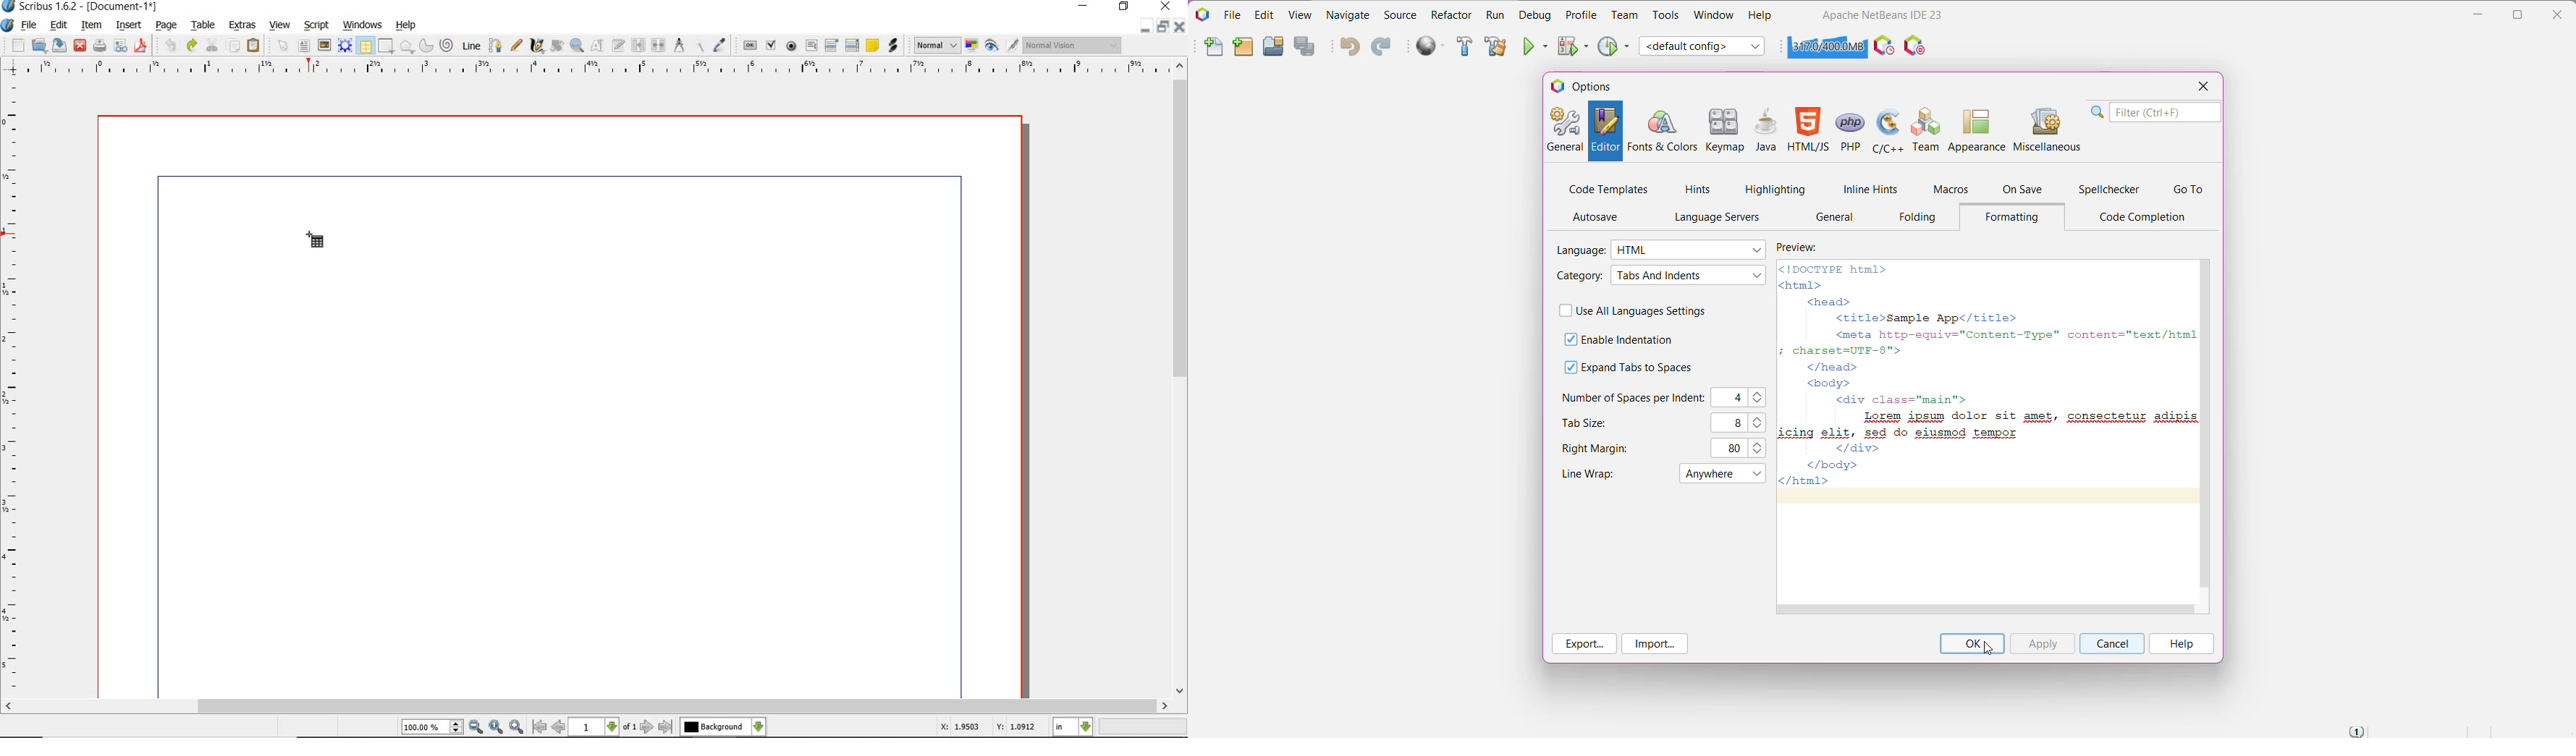 The image size is (2576, 756). Describe the element at coordinates (660, 45) in the screenshot. I see `unlink text frames` at that location.